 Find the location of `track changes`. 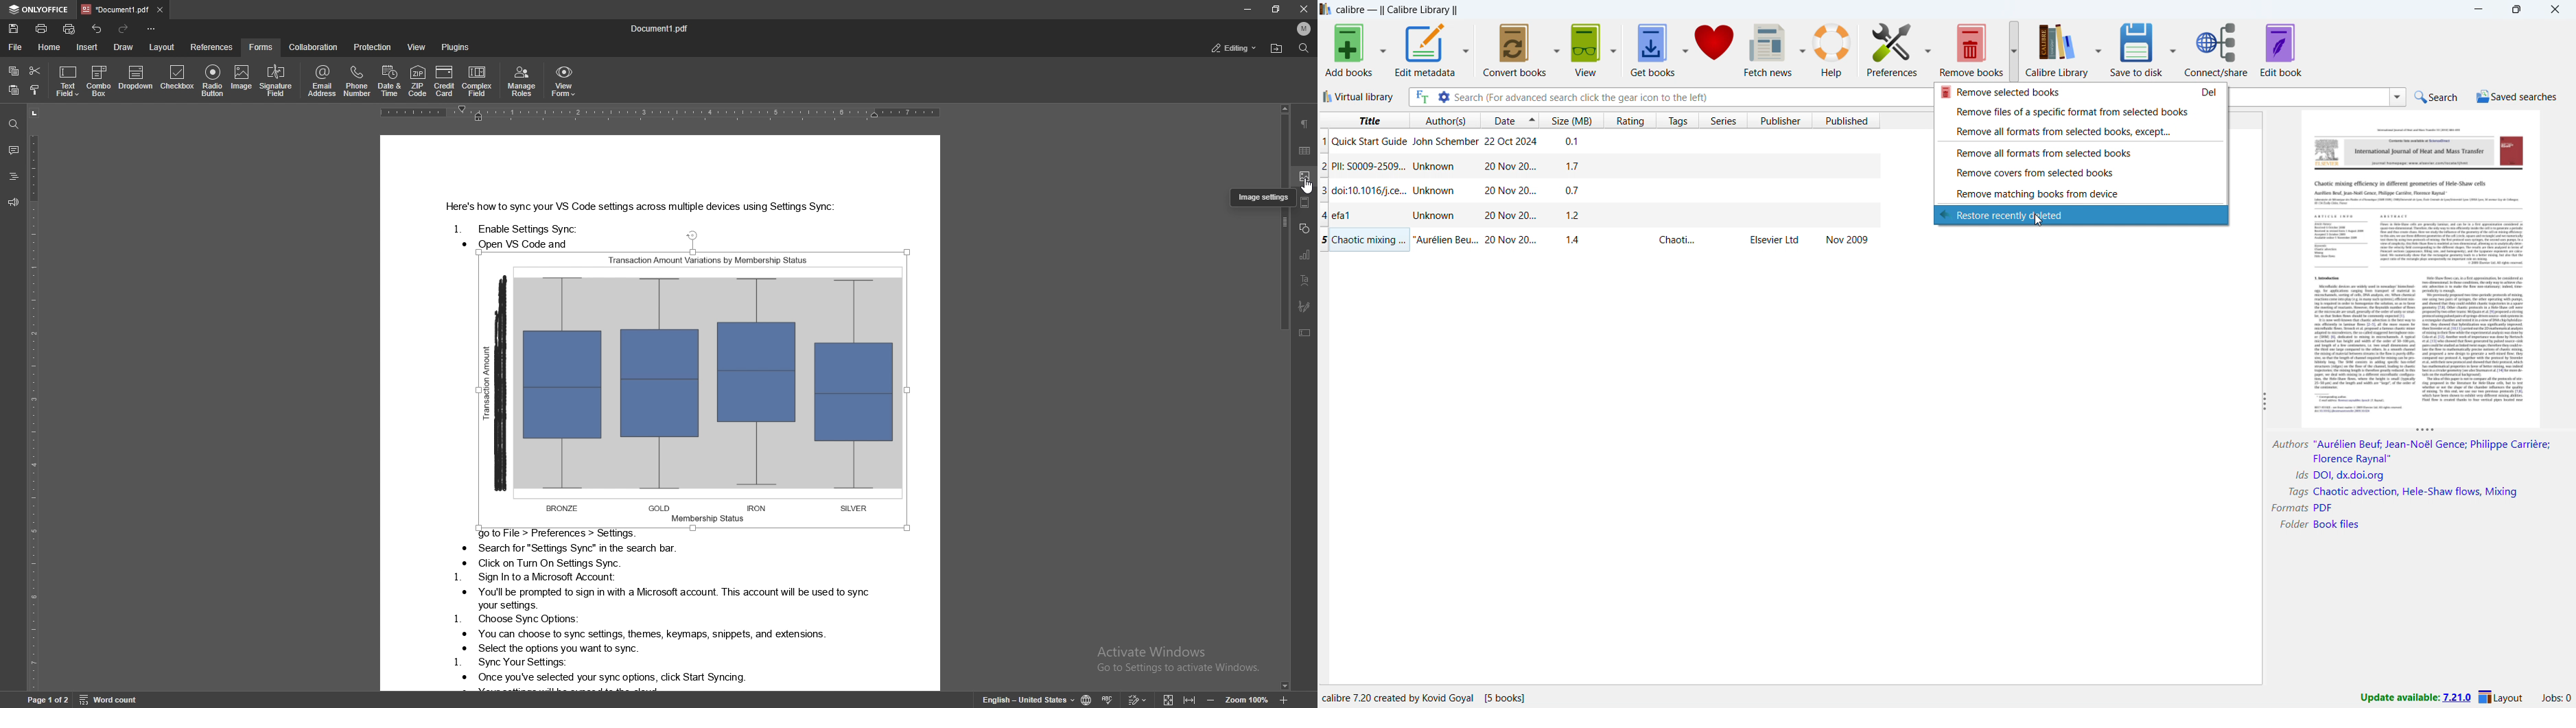

track changes is located at coordinates (1136, 700).